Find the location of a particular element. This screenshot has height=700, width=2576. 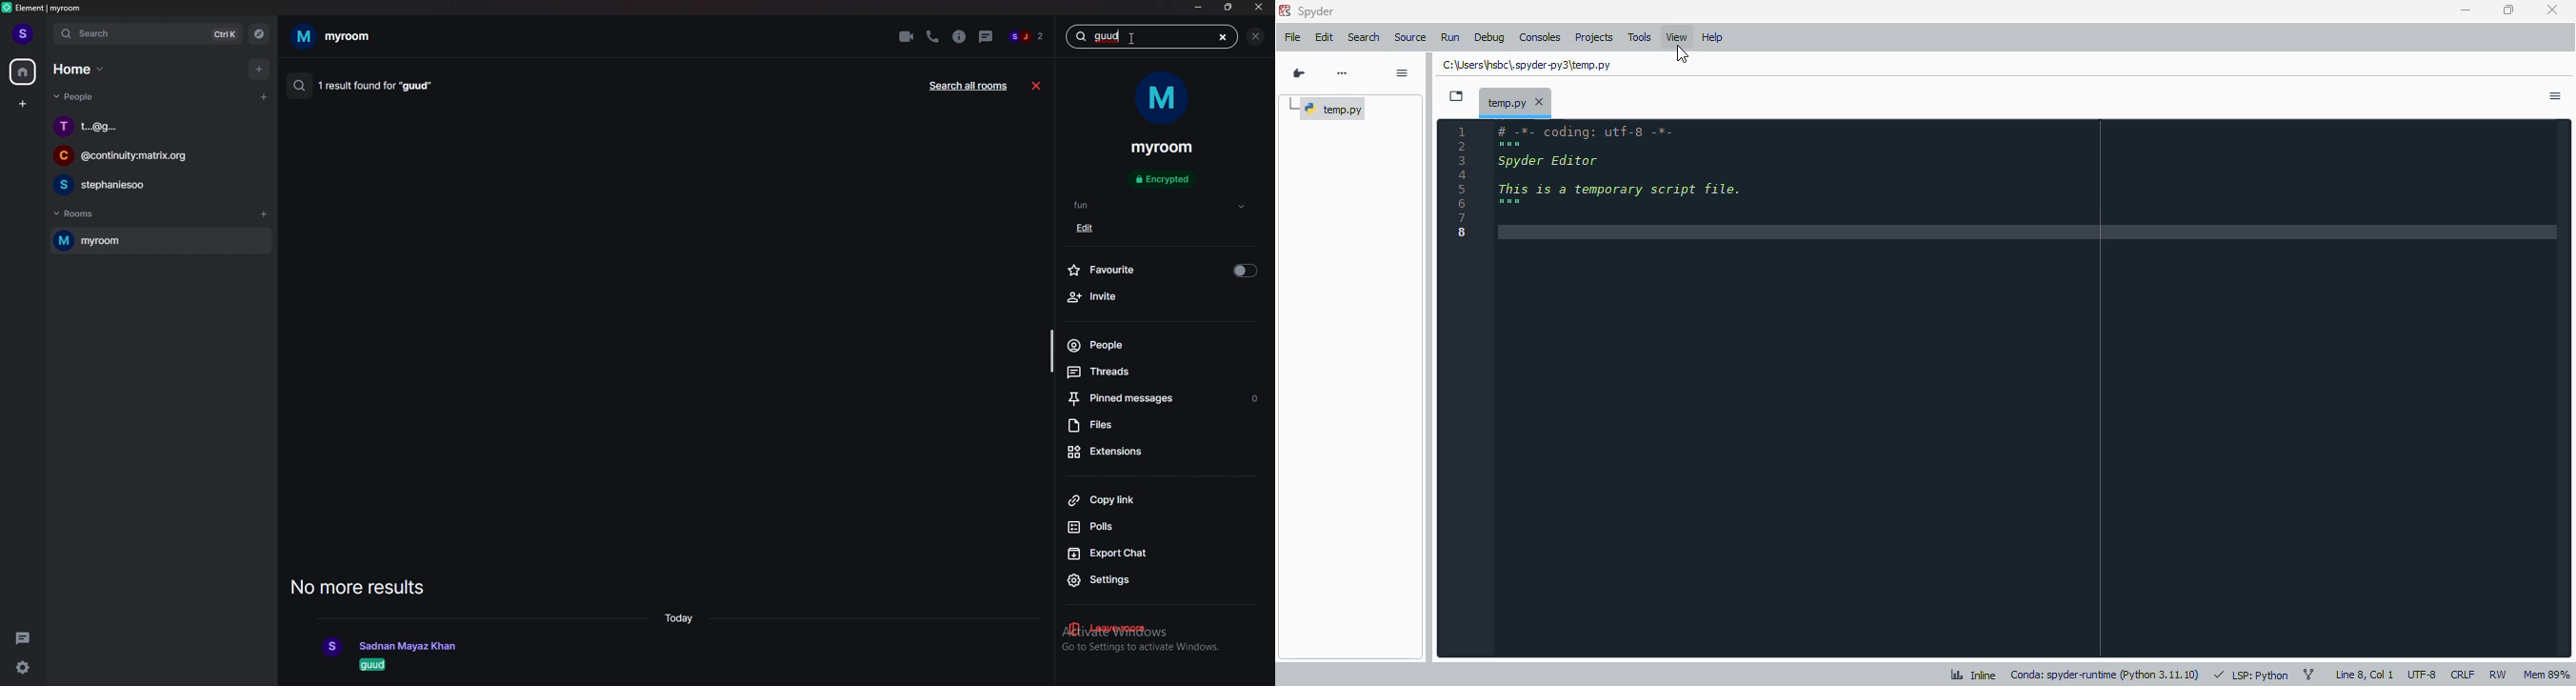

home is located at coordinates (24, 71).